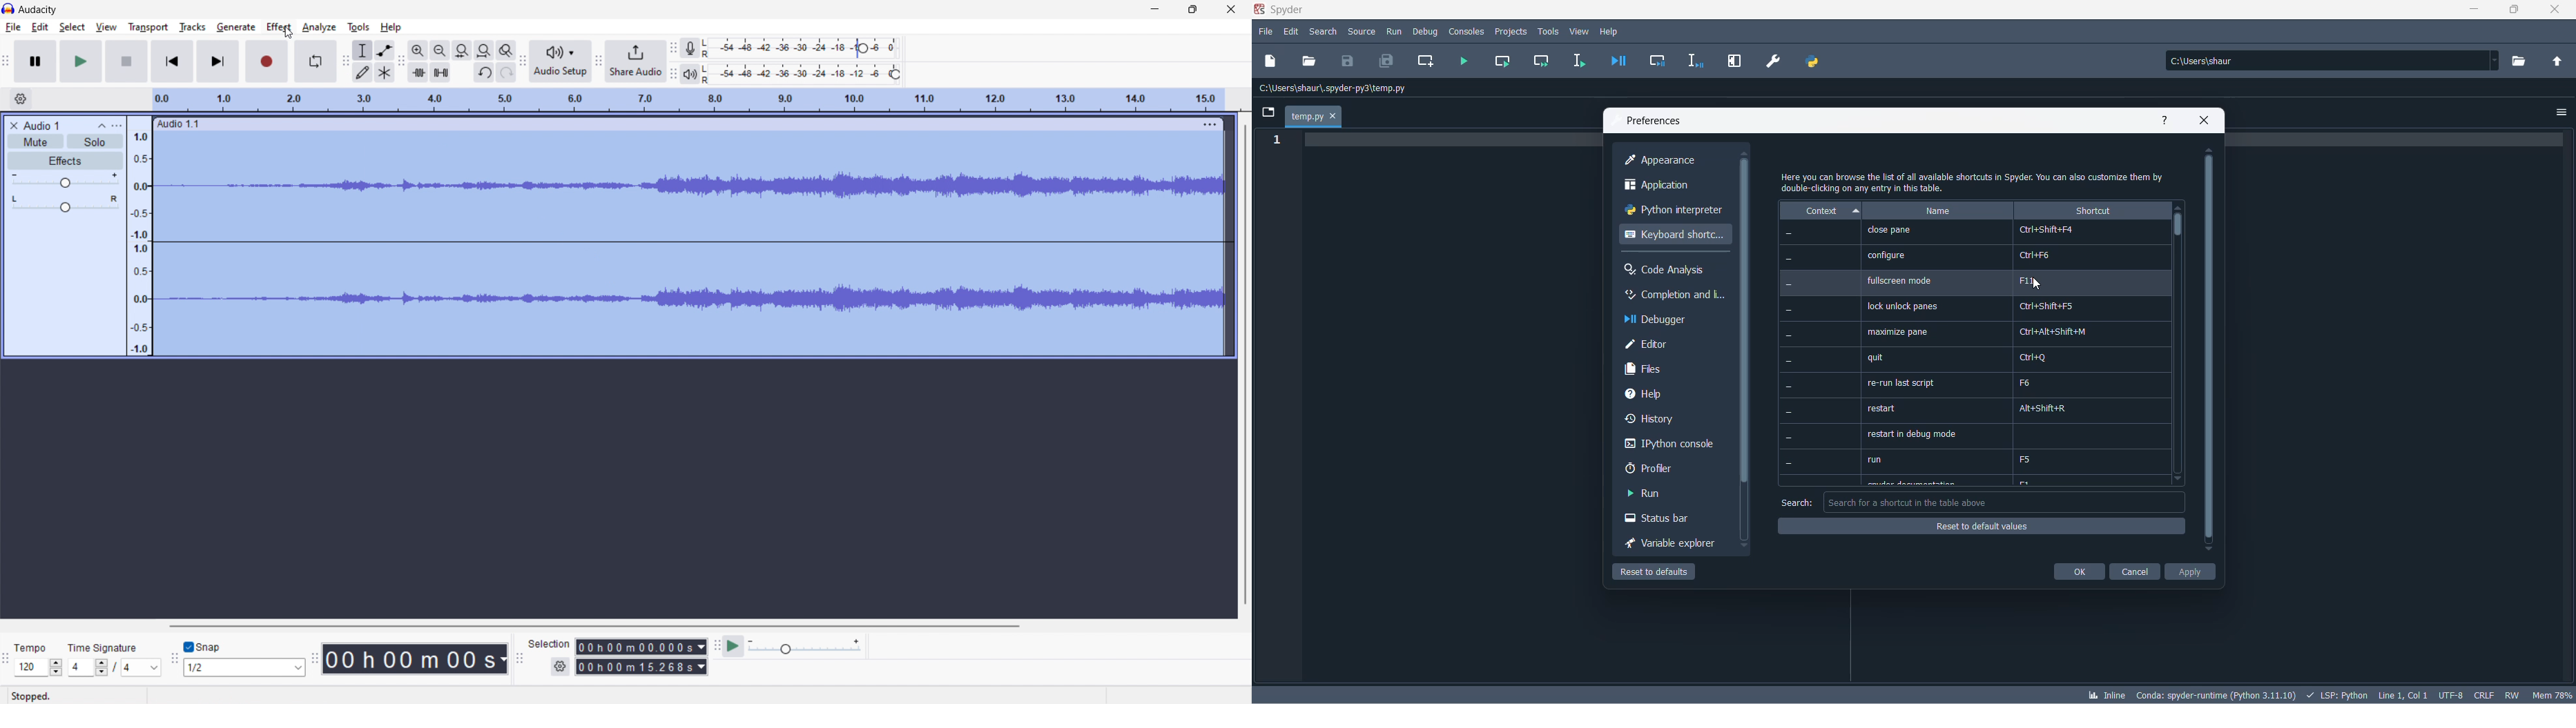 This screenshot has width=2576, height=728. I want to click on reset to default values, so click(1982, 528).